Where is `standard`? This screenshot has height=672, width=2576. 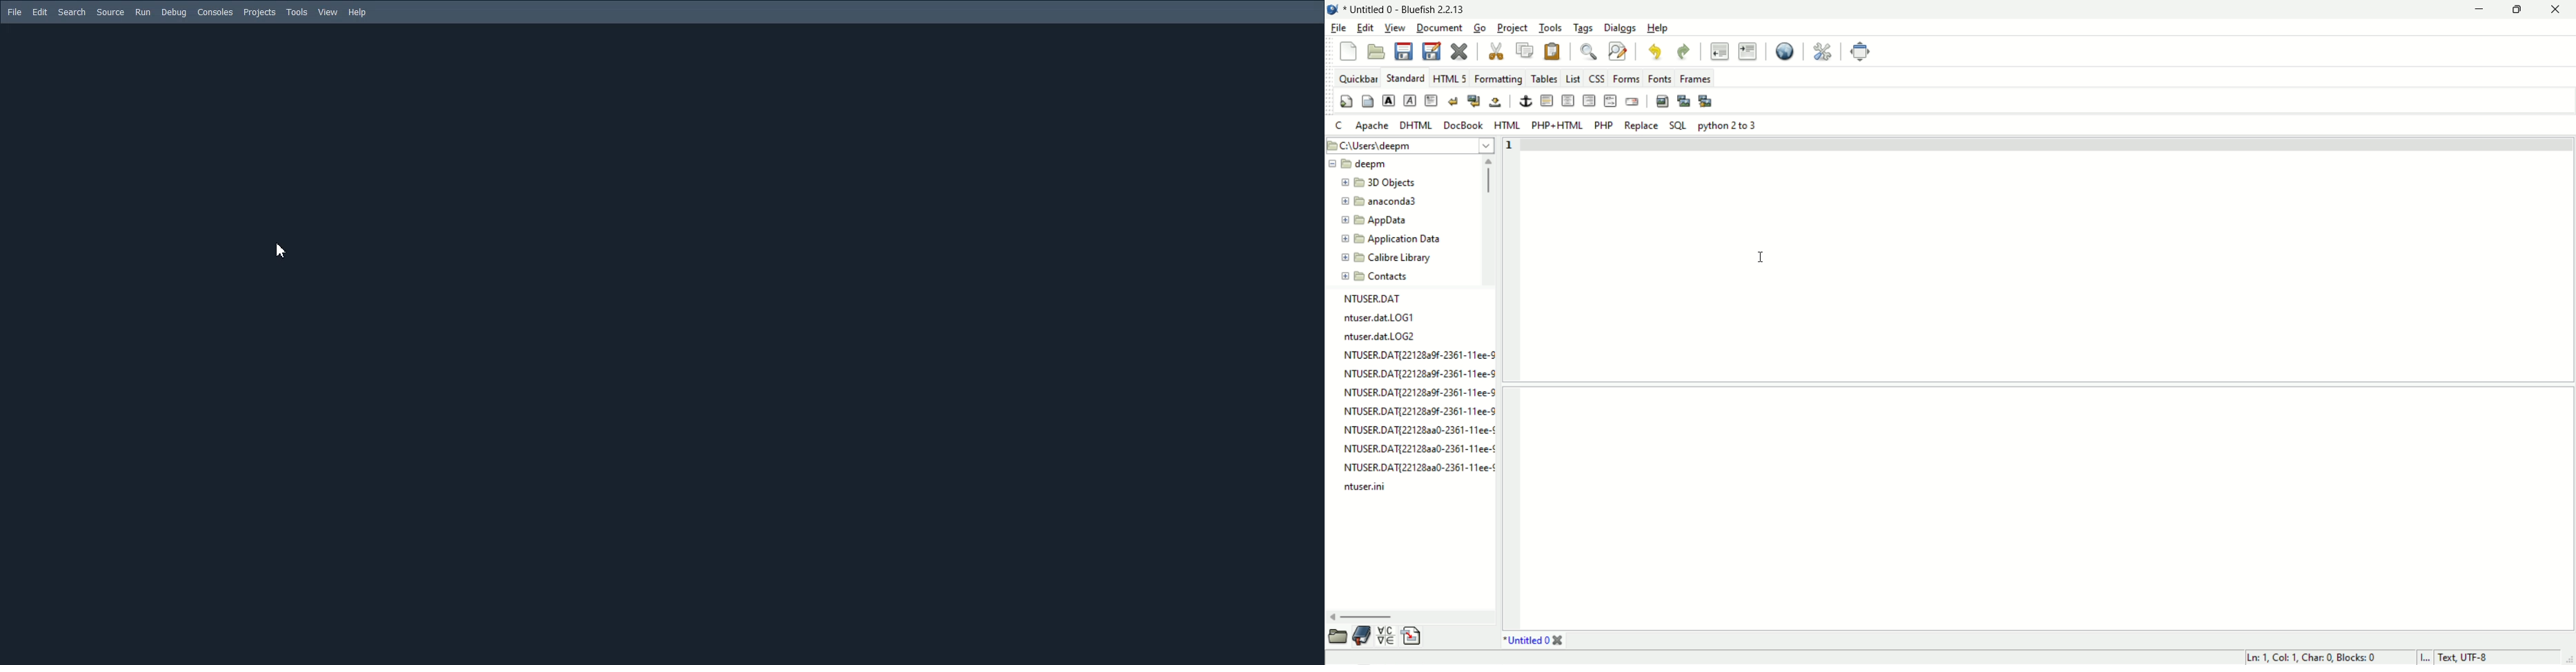 standard is located at coordinates (1405, 78).